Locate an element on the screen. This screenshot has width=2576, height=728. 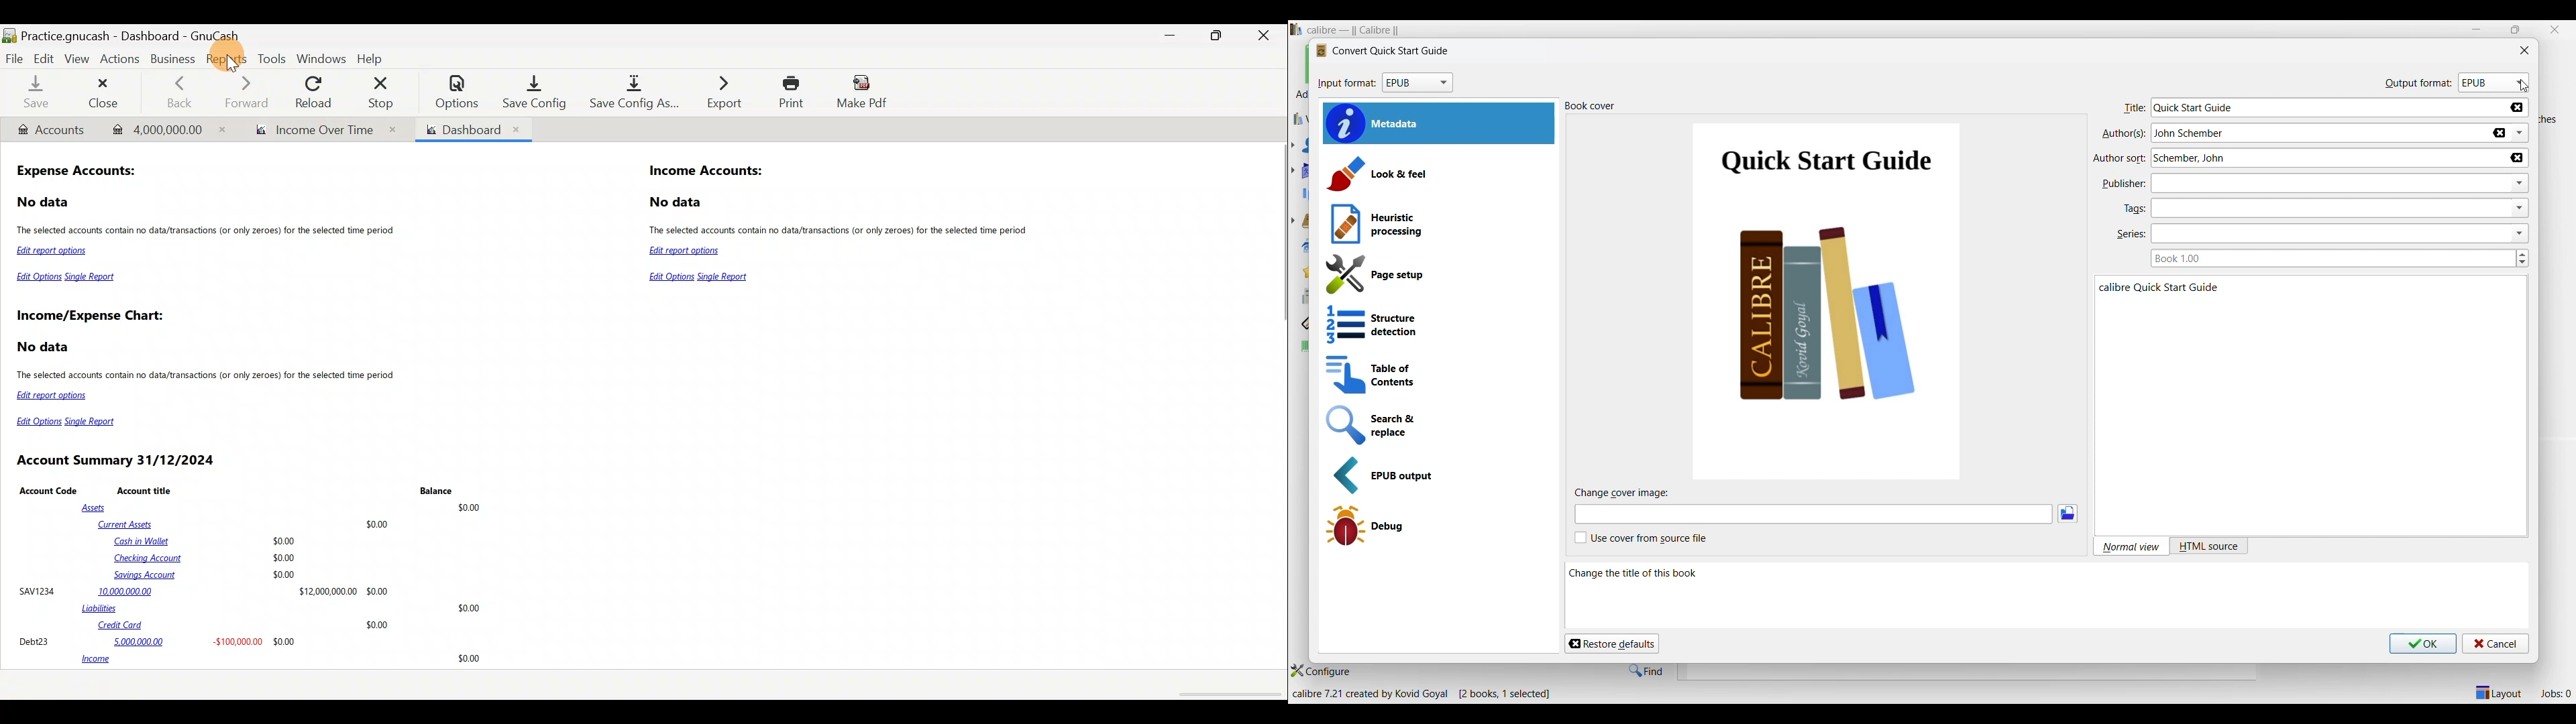
scroll is located at coordinates (1228, 695).